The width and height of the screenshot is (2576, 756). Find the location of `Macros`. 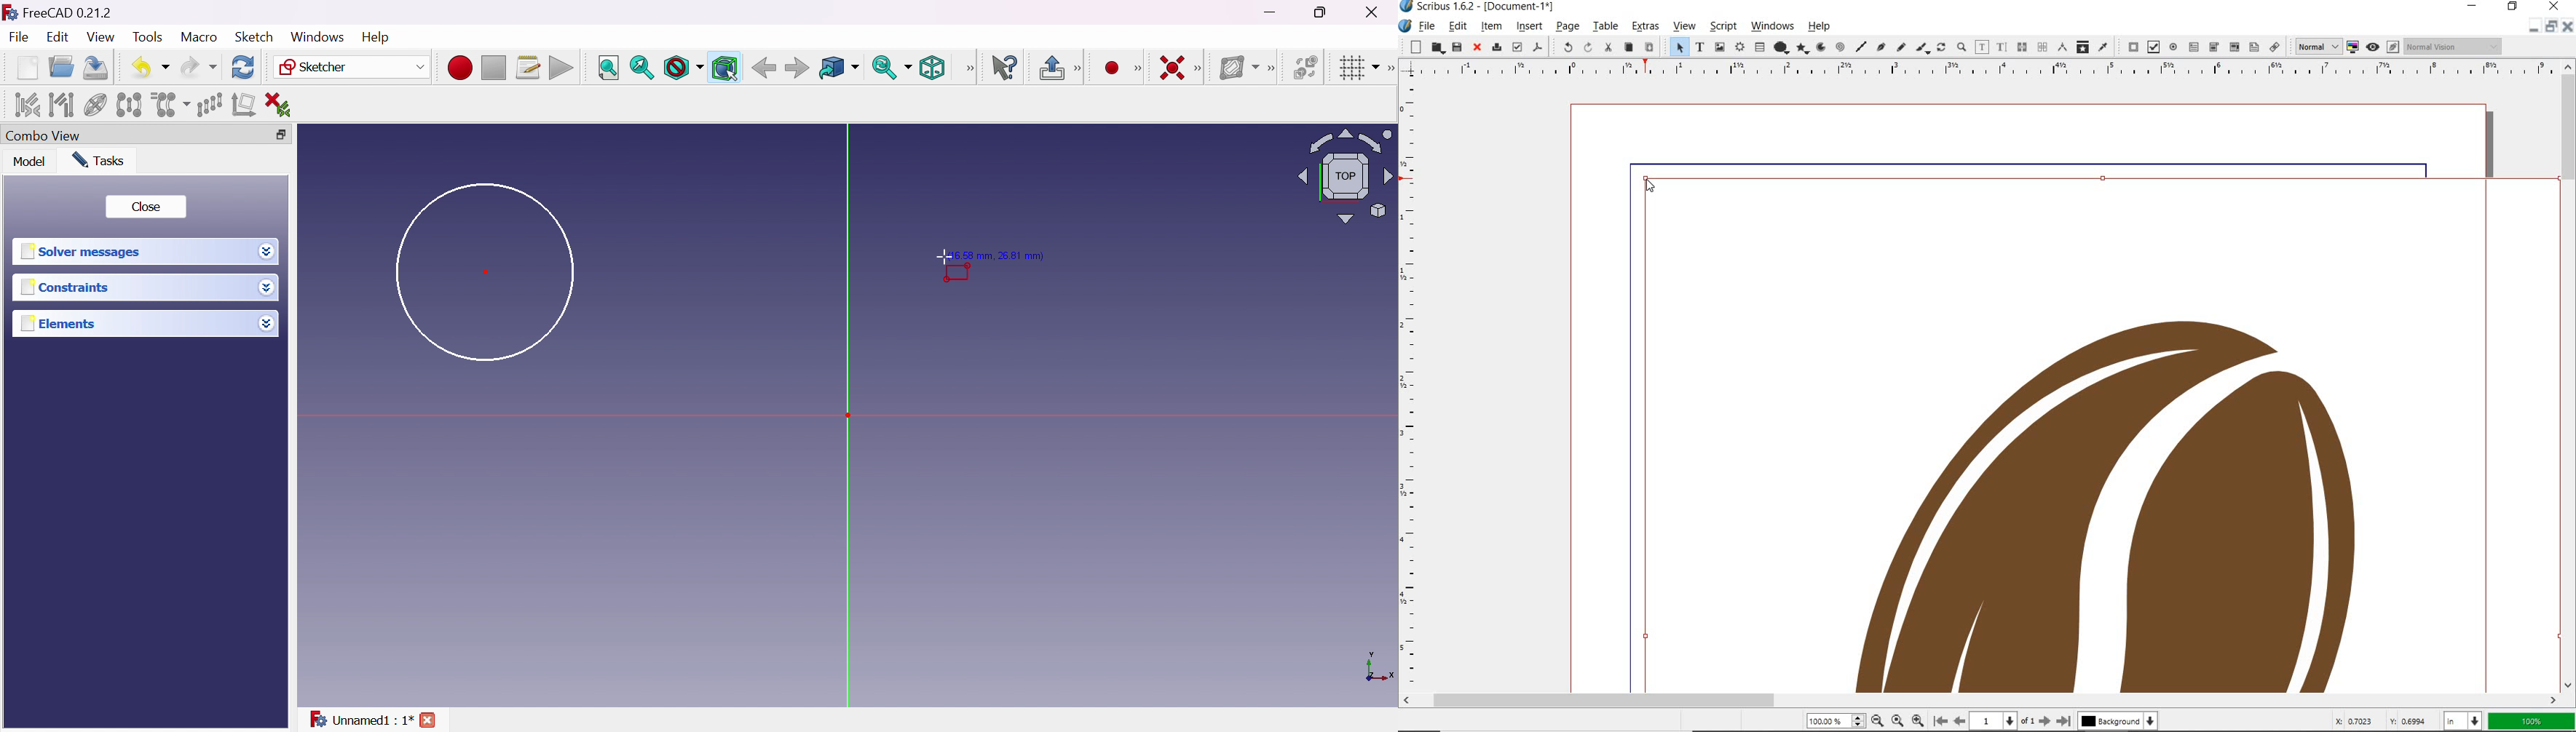

Macros is located at coordinates (529, 68).